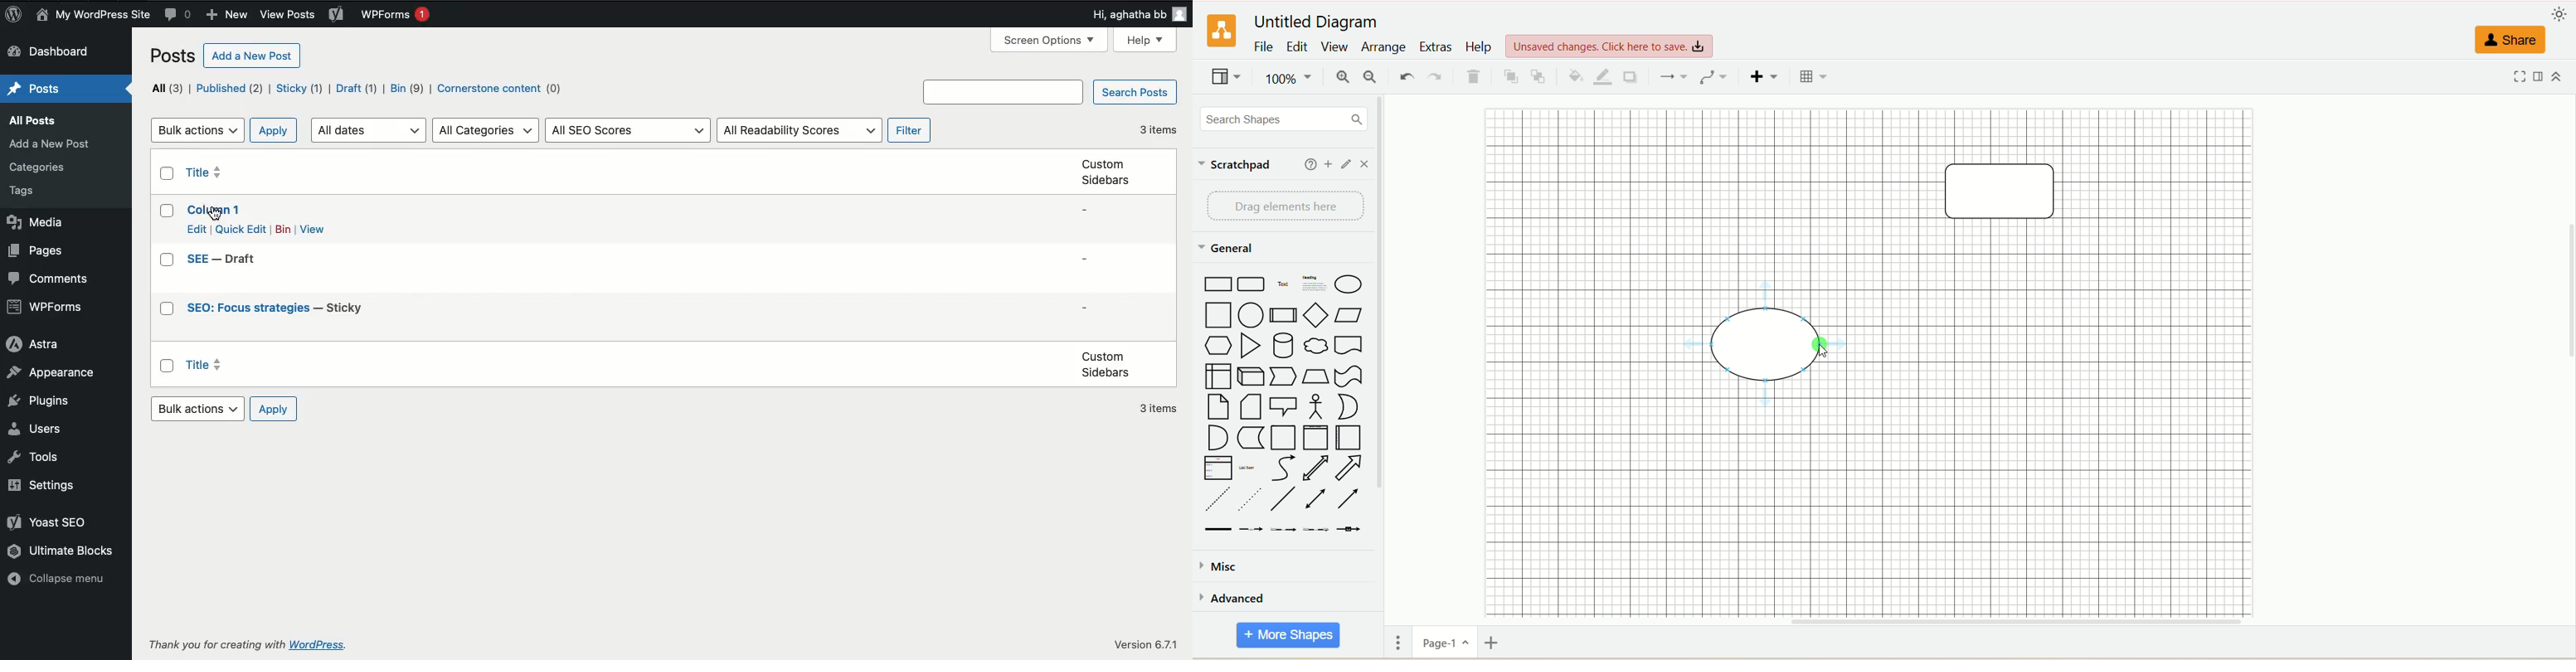 Image resolution: width=2576 pixels, height=672 pixels. What do you see at coordinates (37, 221) in the screenshot?
I see `Media` at bounding box center [37, 221].